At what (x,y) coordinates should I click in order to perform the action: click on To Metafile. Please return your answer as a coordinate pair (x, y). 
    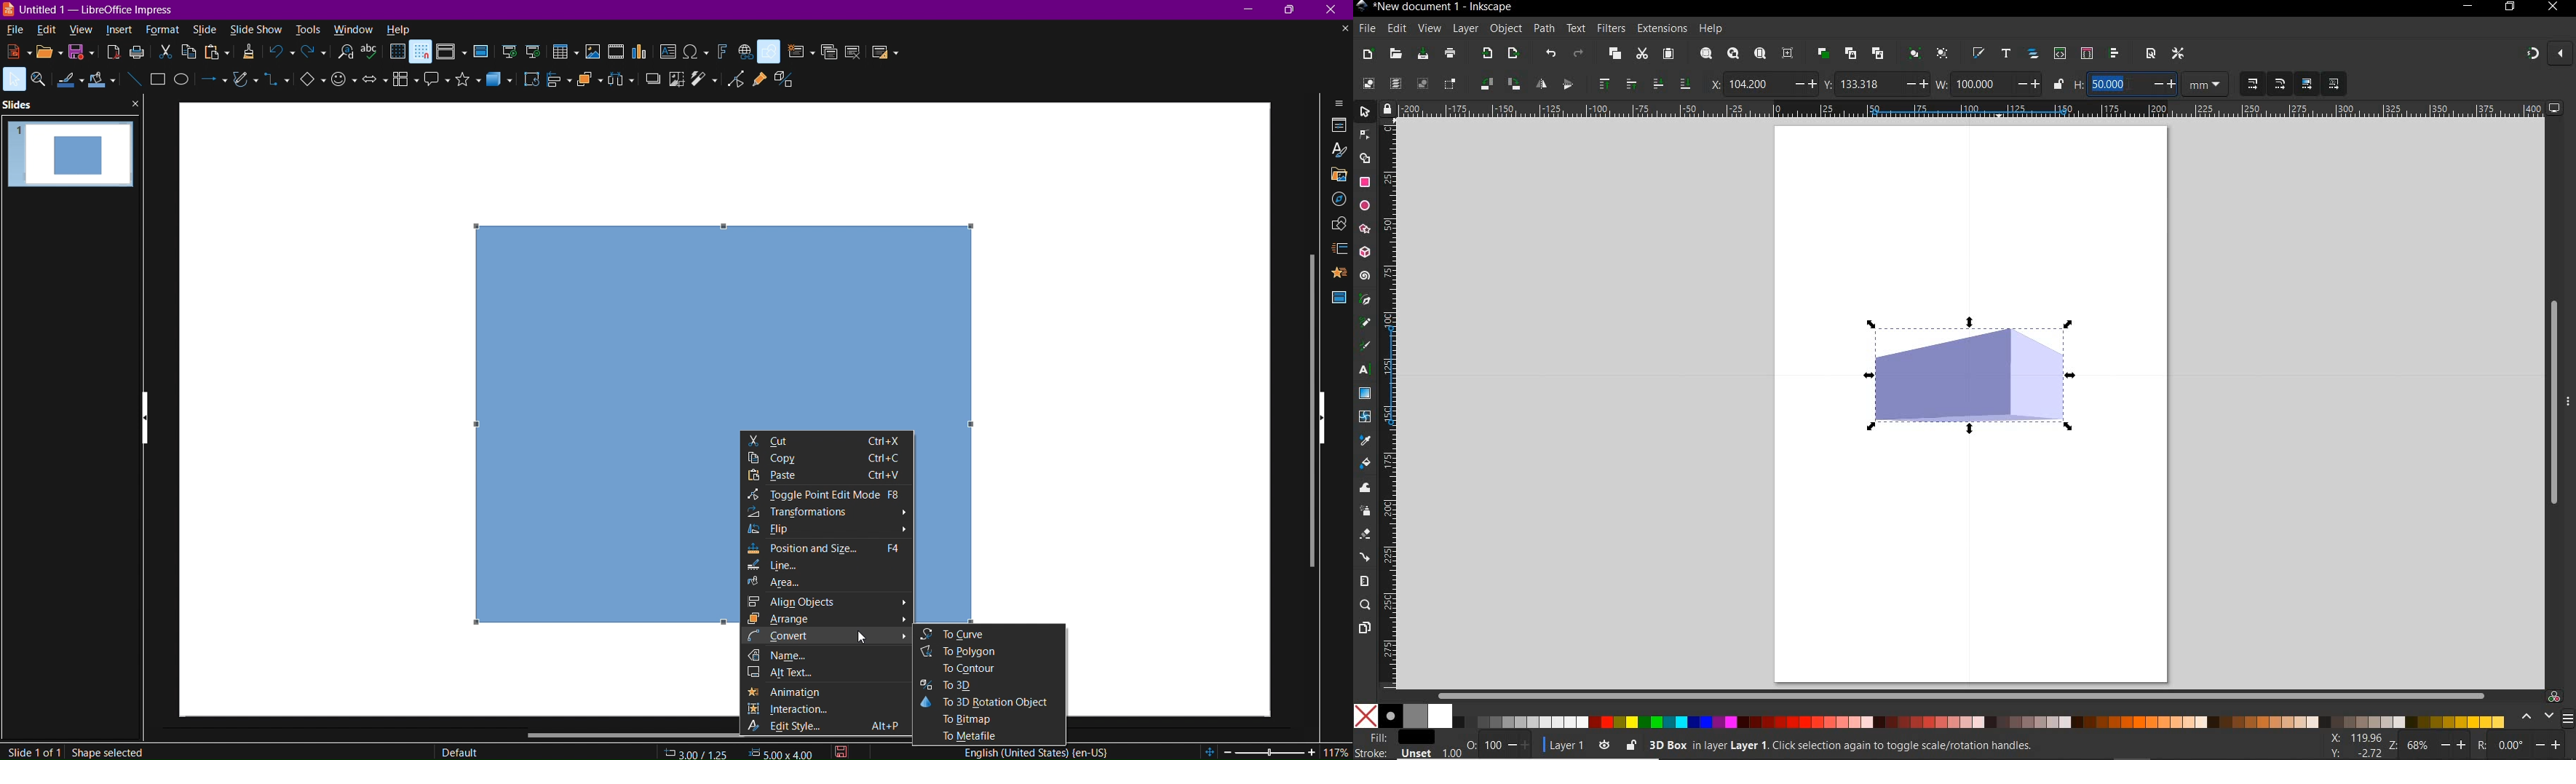
    Looking at the image, I should click on (993, 738).